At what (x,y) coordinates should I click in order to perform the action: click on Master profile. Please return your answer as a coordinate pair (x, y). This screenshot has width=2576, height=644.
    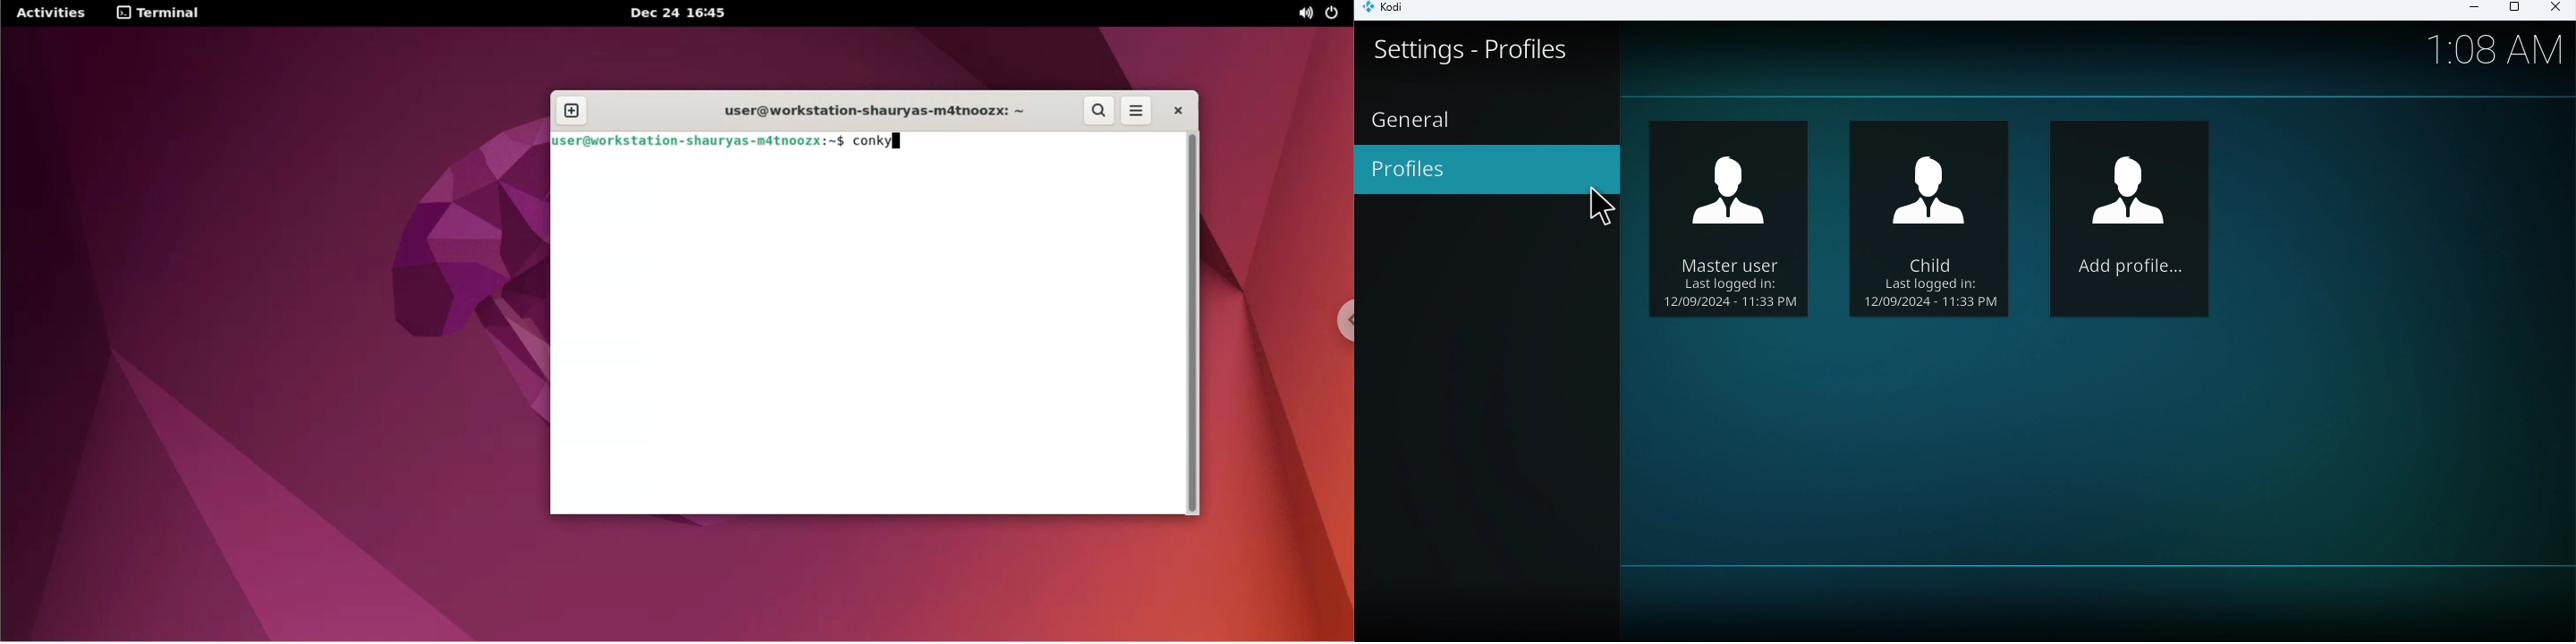
    Looking at the image, I should click on (2132, 220).